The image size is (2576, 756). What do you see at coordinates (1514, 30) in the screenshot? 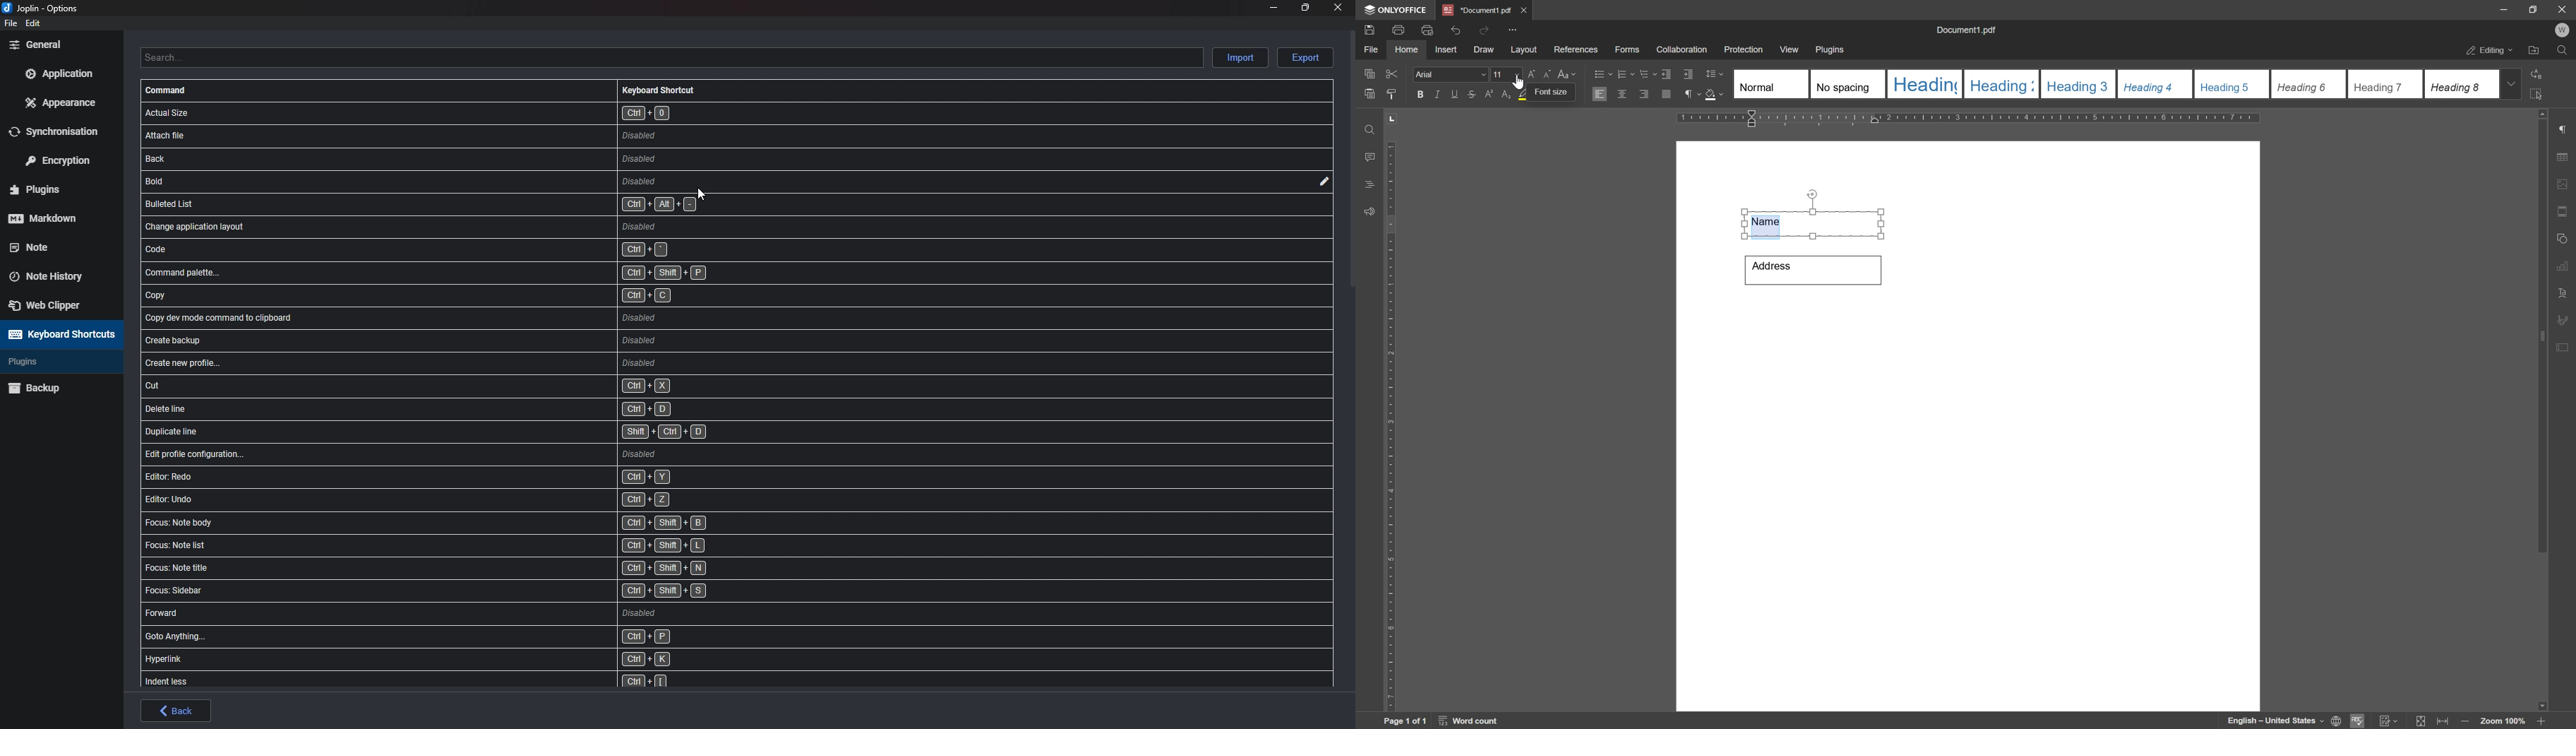
I see `customize quick access toolbar` at bounding box center [1514, 30].